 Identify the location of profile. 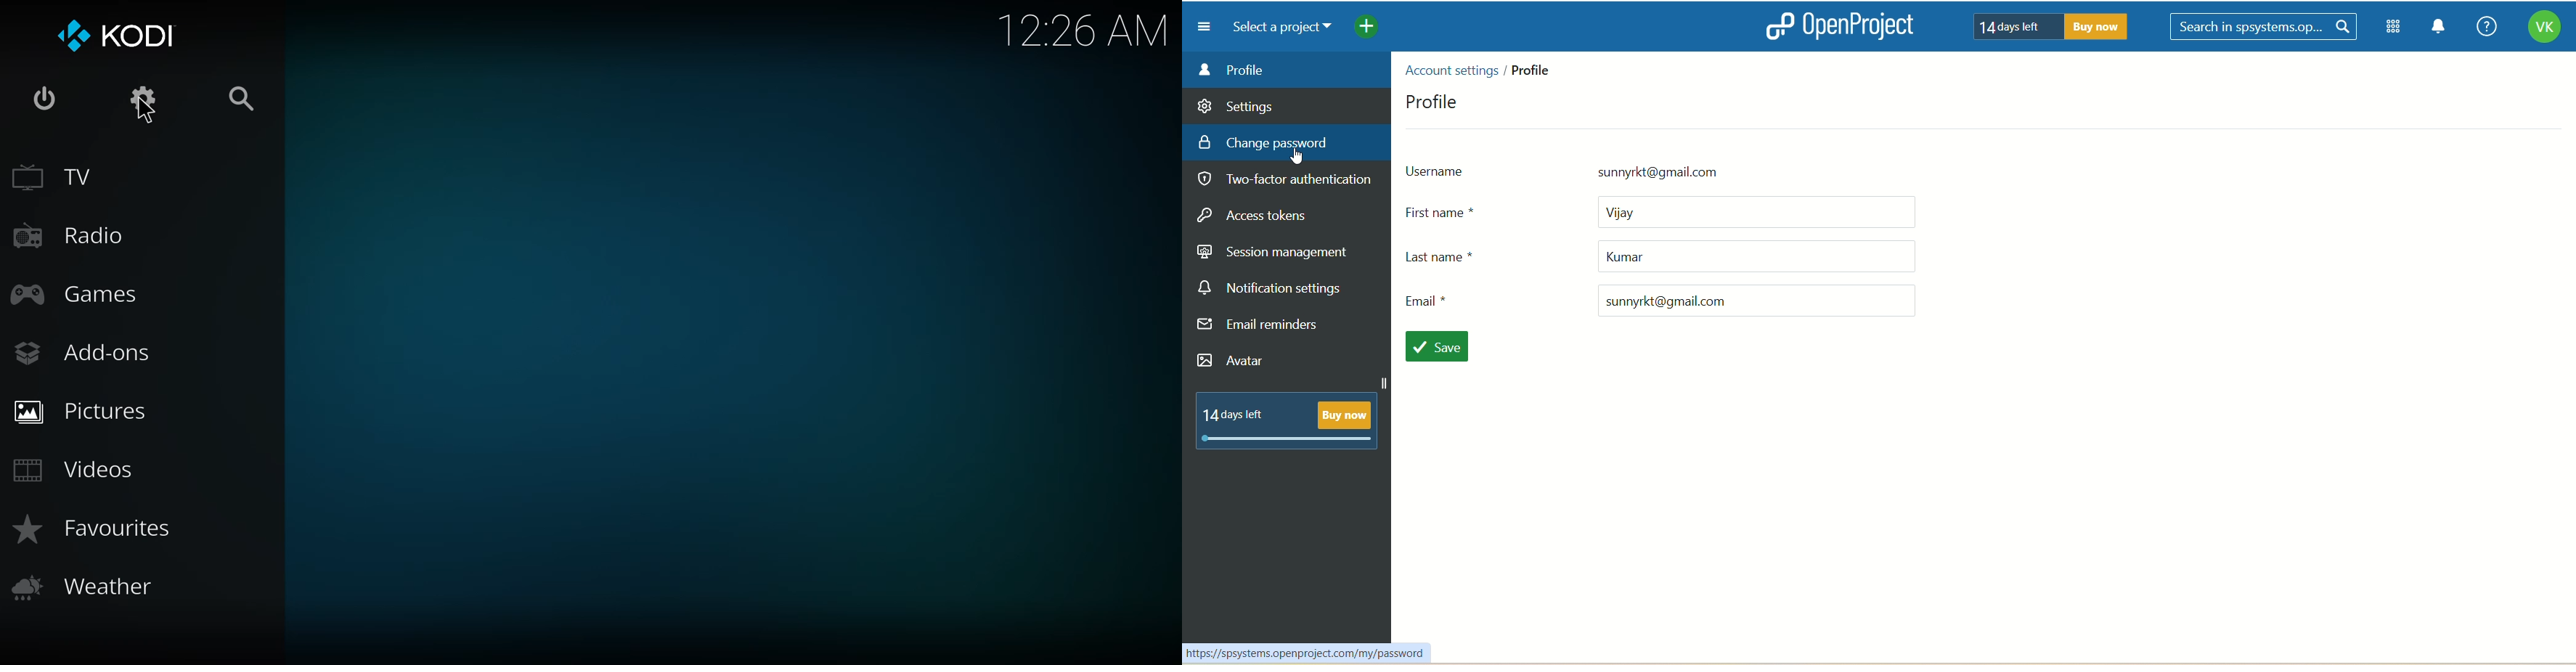
(1427, 100).